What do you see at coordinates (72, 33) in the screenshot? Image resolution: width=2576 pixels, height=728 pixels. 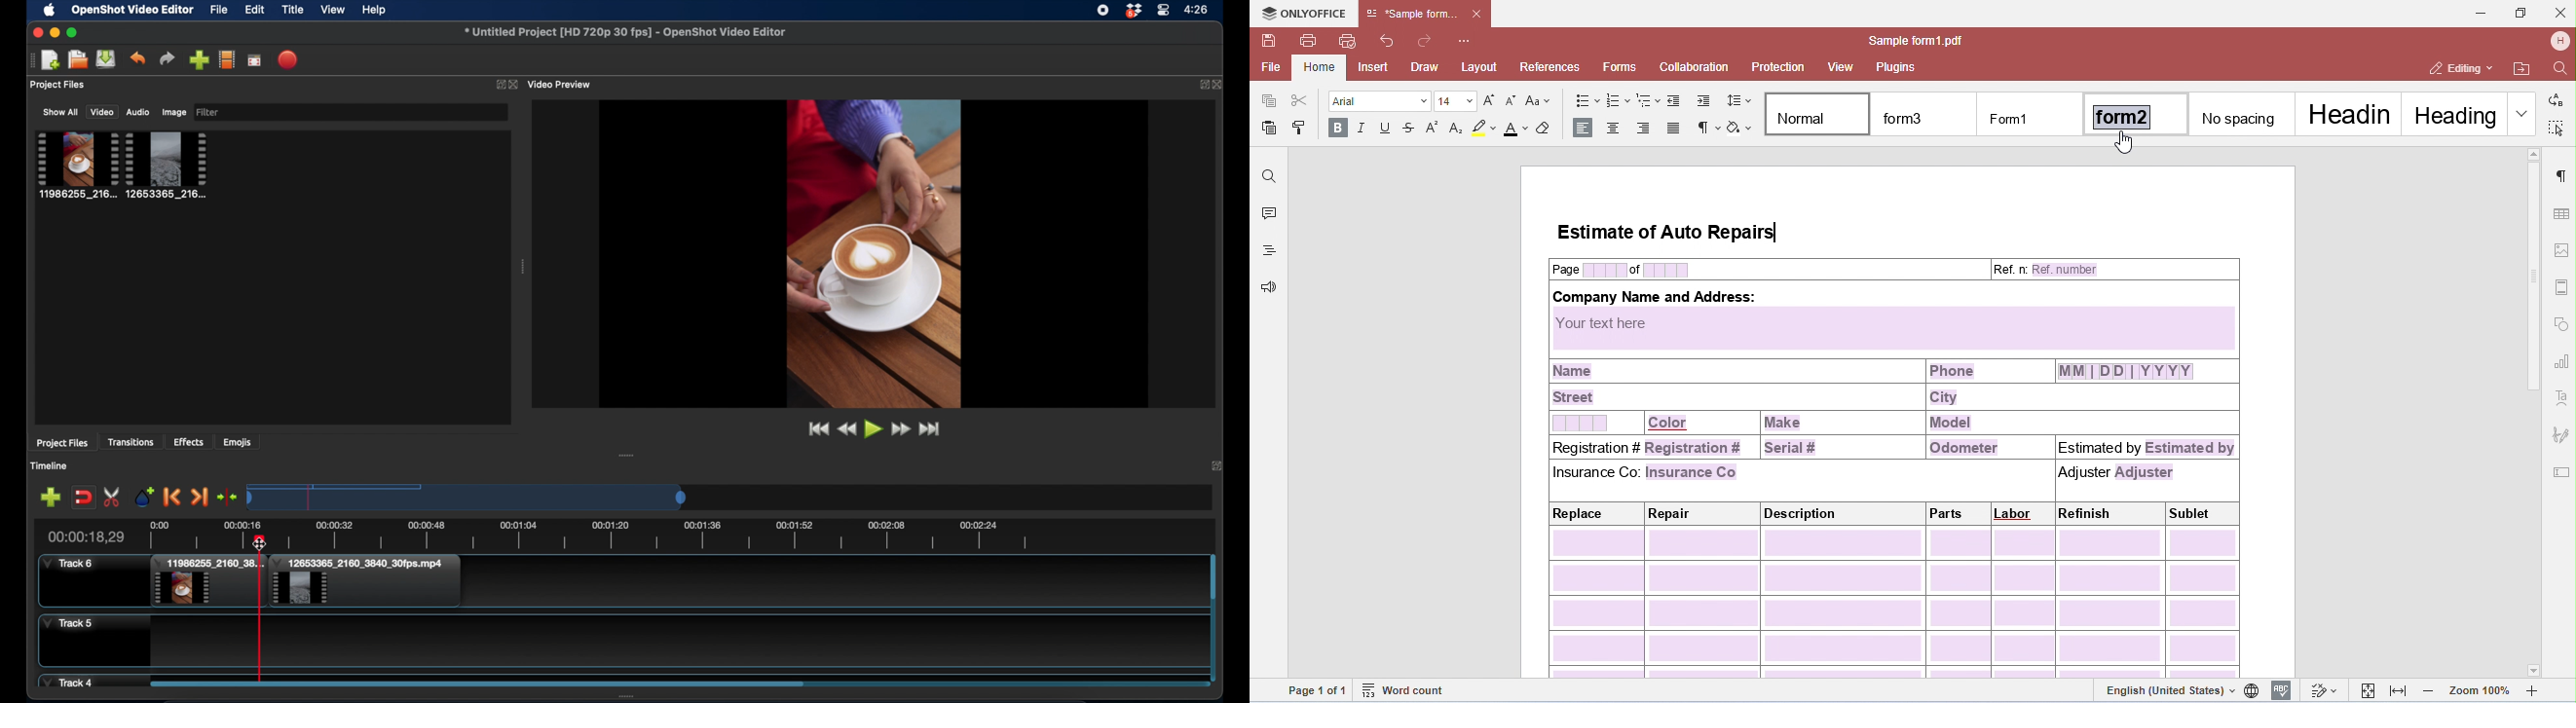 I see `maximize` at bounding box center [72, 33].